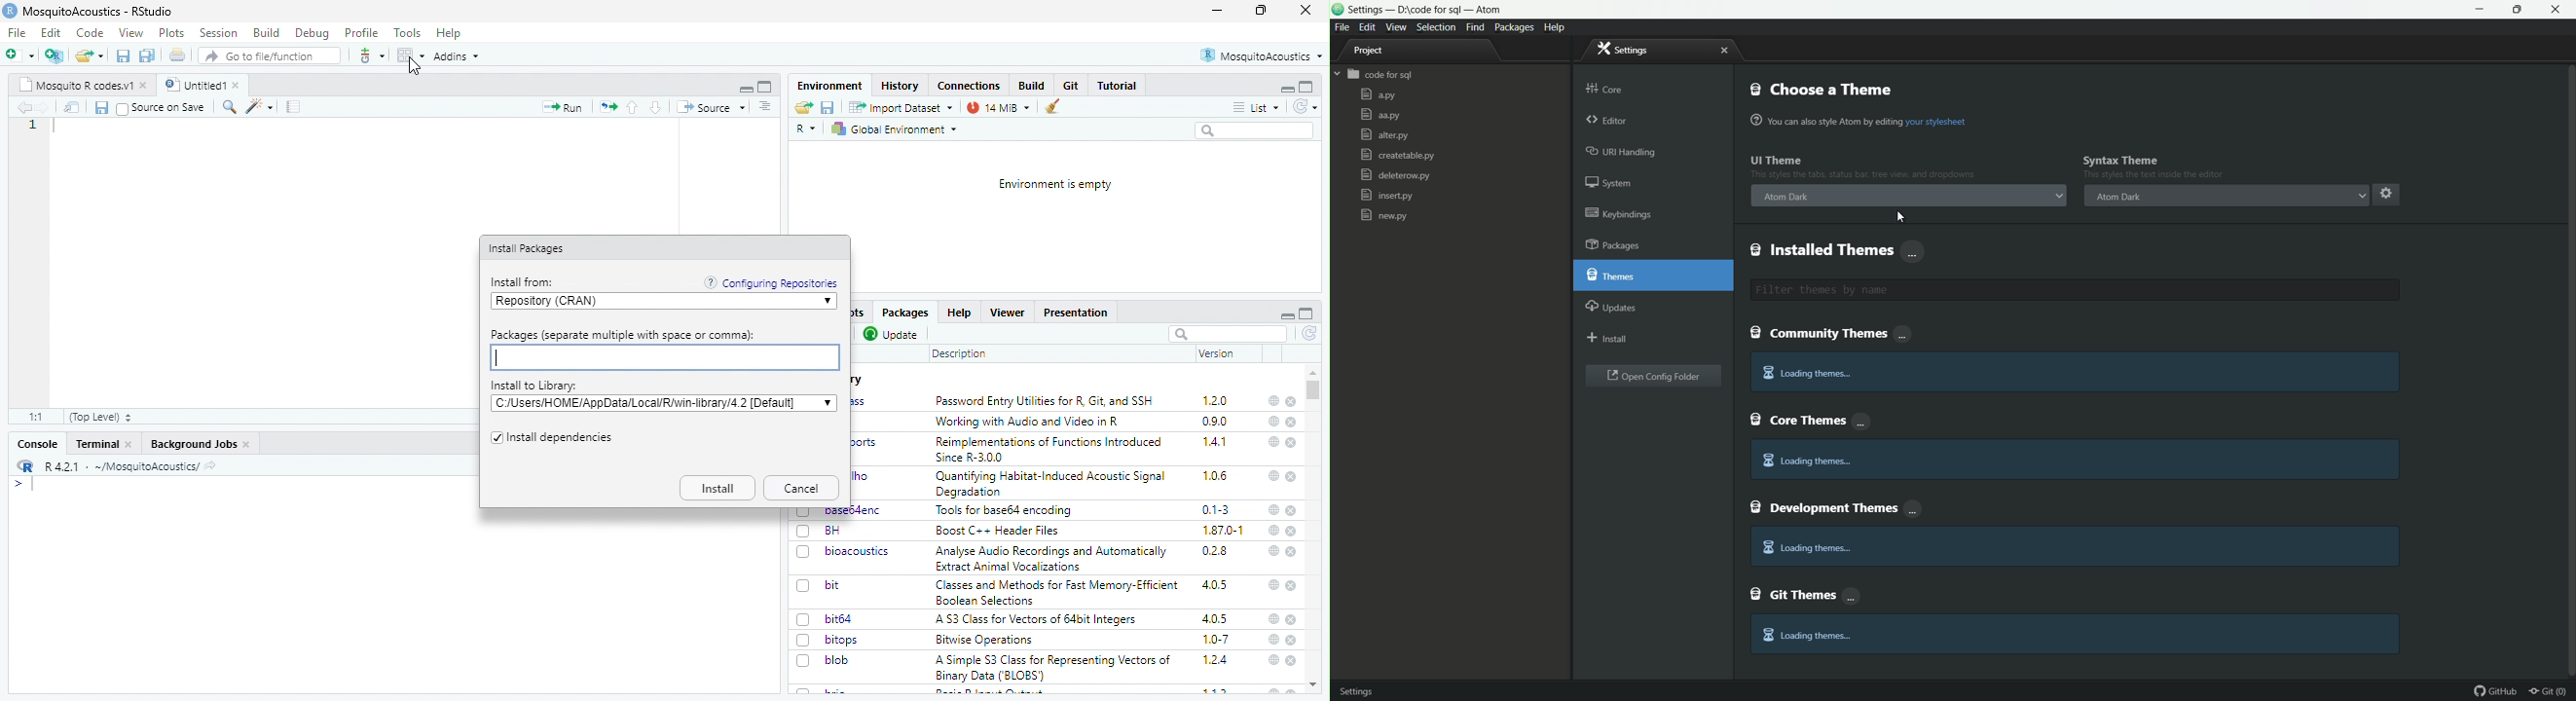 This screenshot has width=2576, height=728. Describe the element at coordinates (410, 55) in the screenshot. I see `grid` at that location.